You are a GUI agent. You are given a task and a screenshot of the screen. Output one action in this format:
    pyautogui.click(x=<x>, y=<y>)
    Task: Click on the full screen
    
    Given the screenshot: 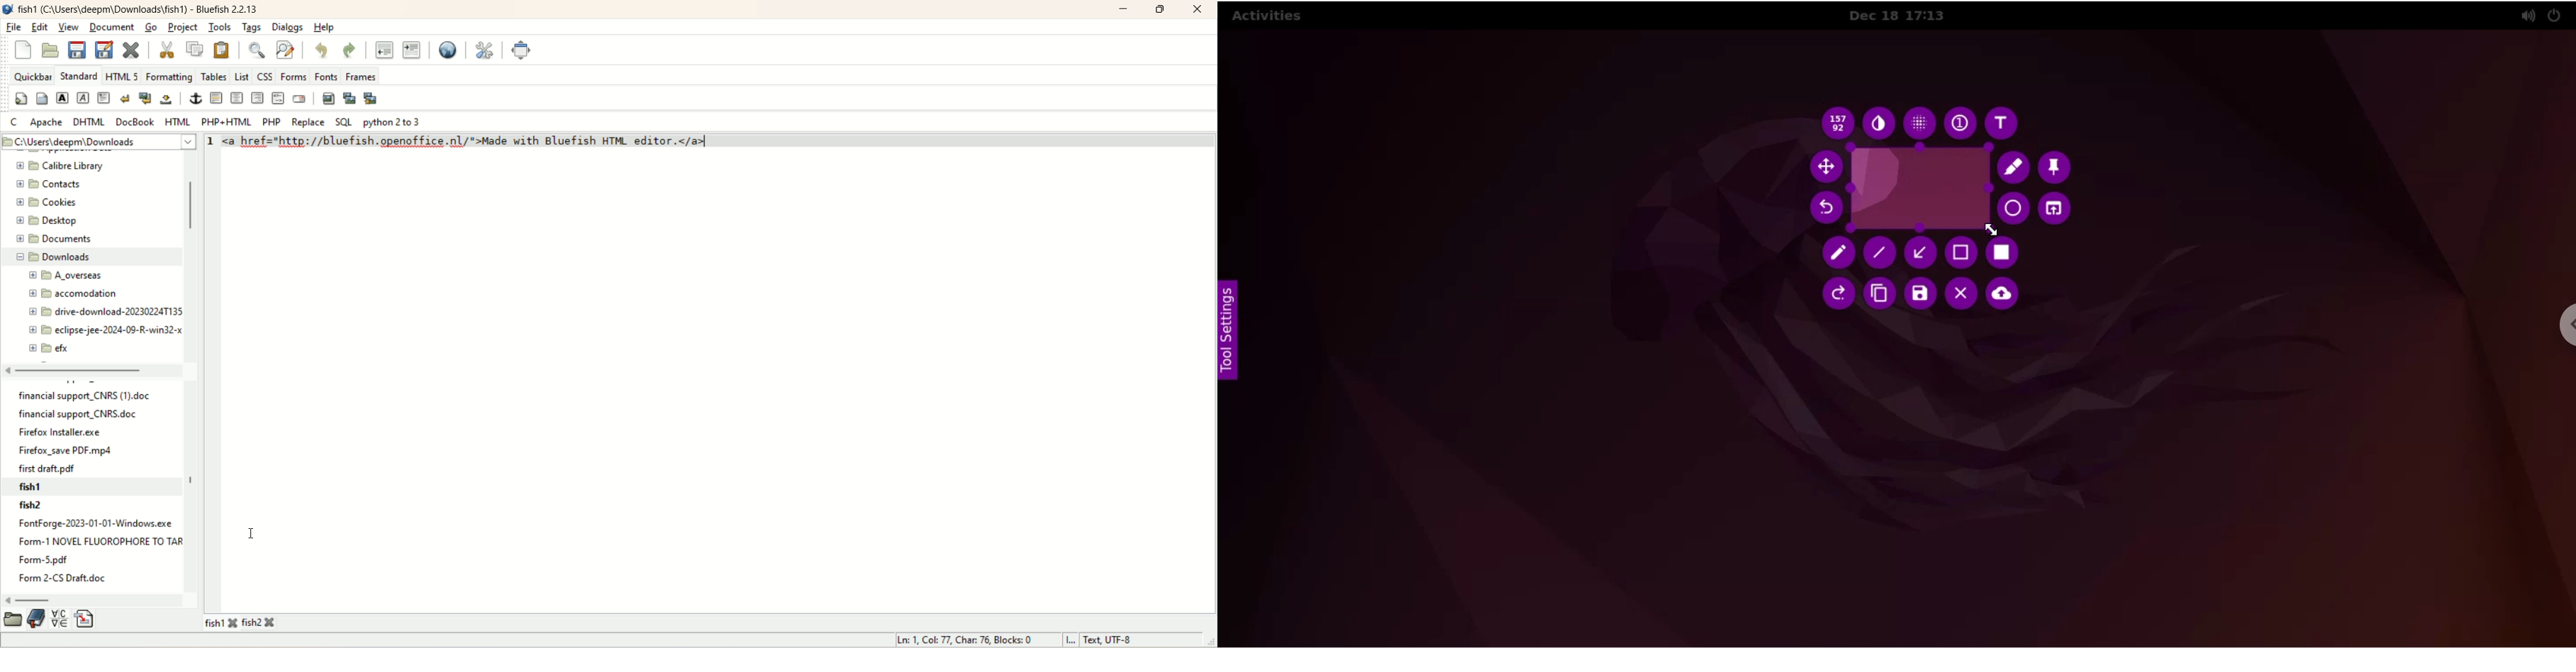 What is the action you would take?
    pyautogui.click(x=522, y=48)
    